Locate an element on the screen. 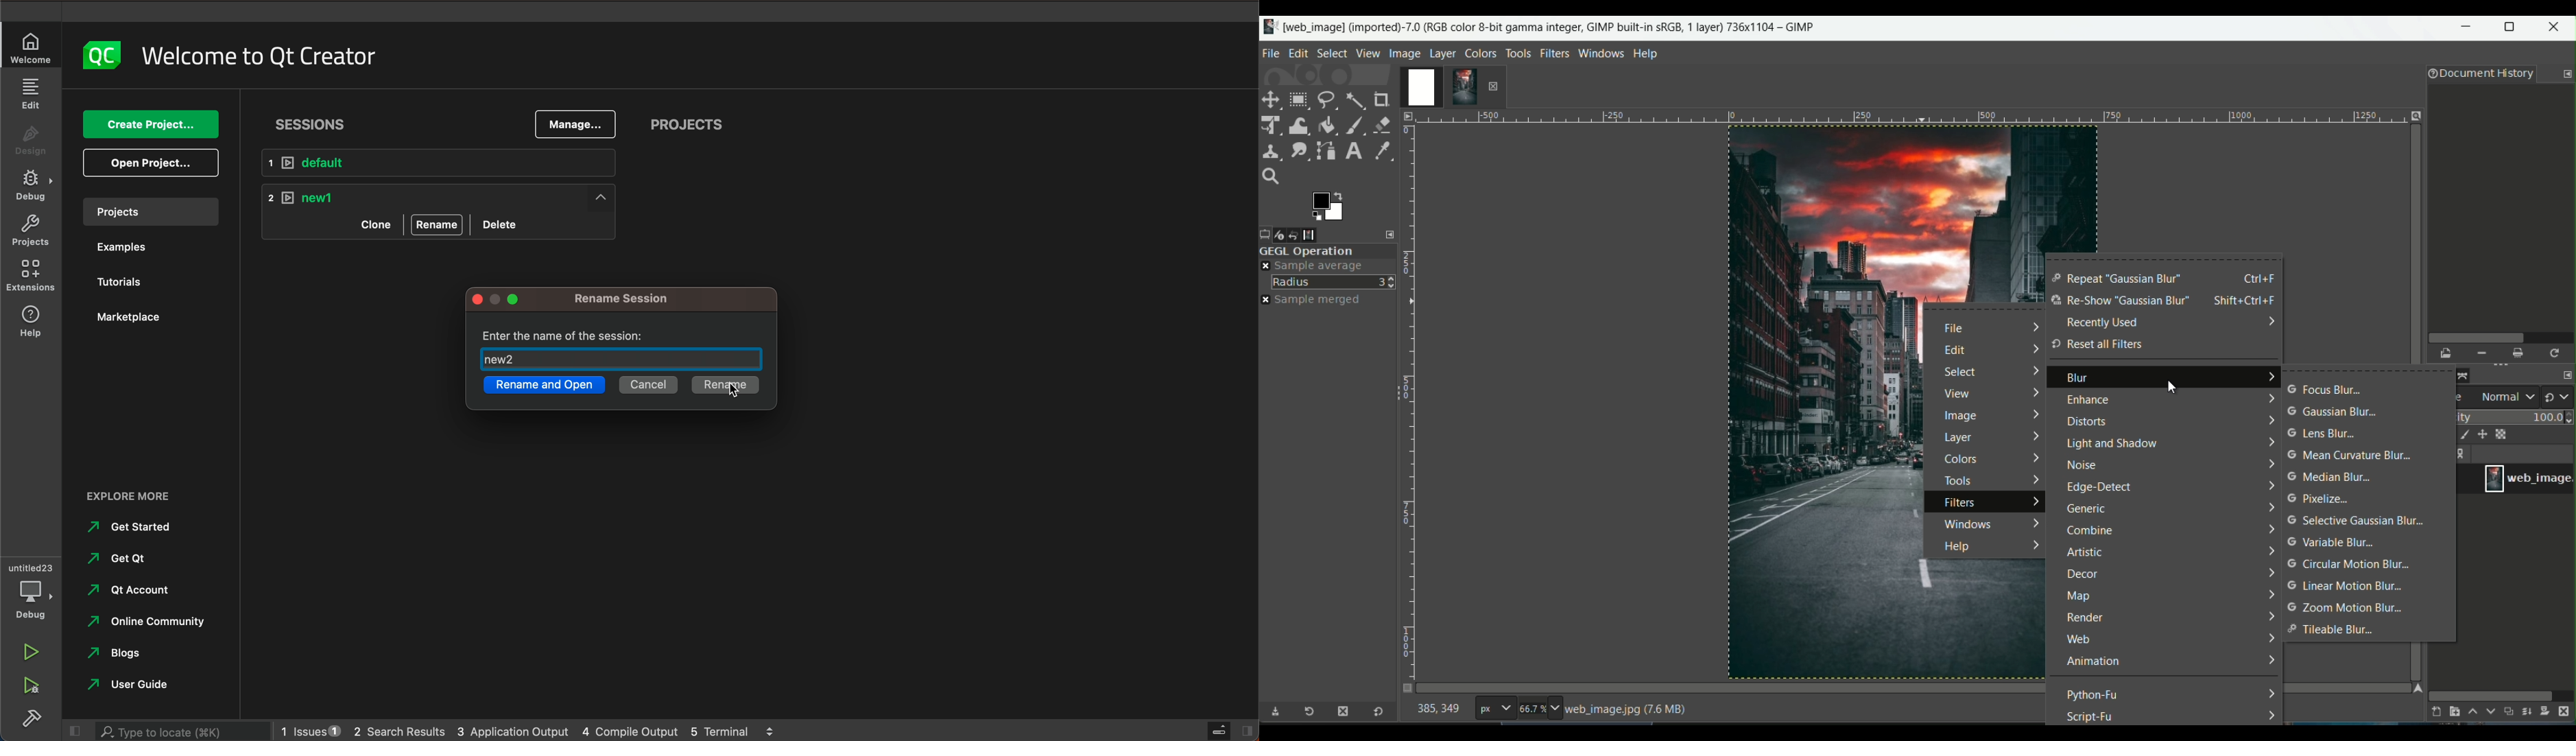 This screenshot has height=756, width=2576. repeat is located at coordinates (2116, 279).